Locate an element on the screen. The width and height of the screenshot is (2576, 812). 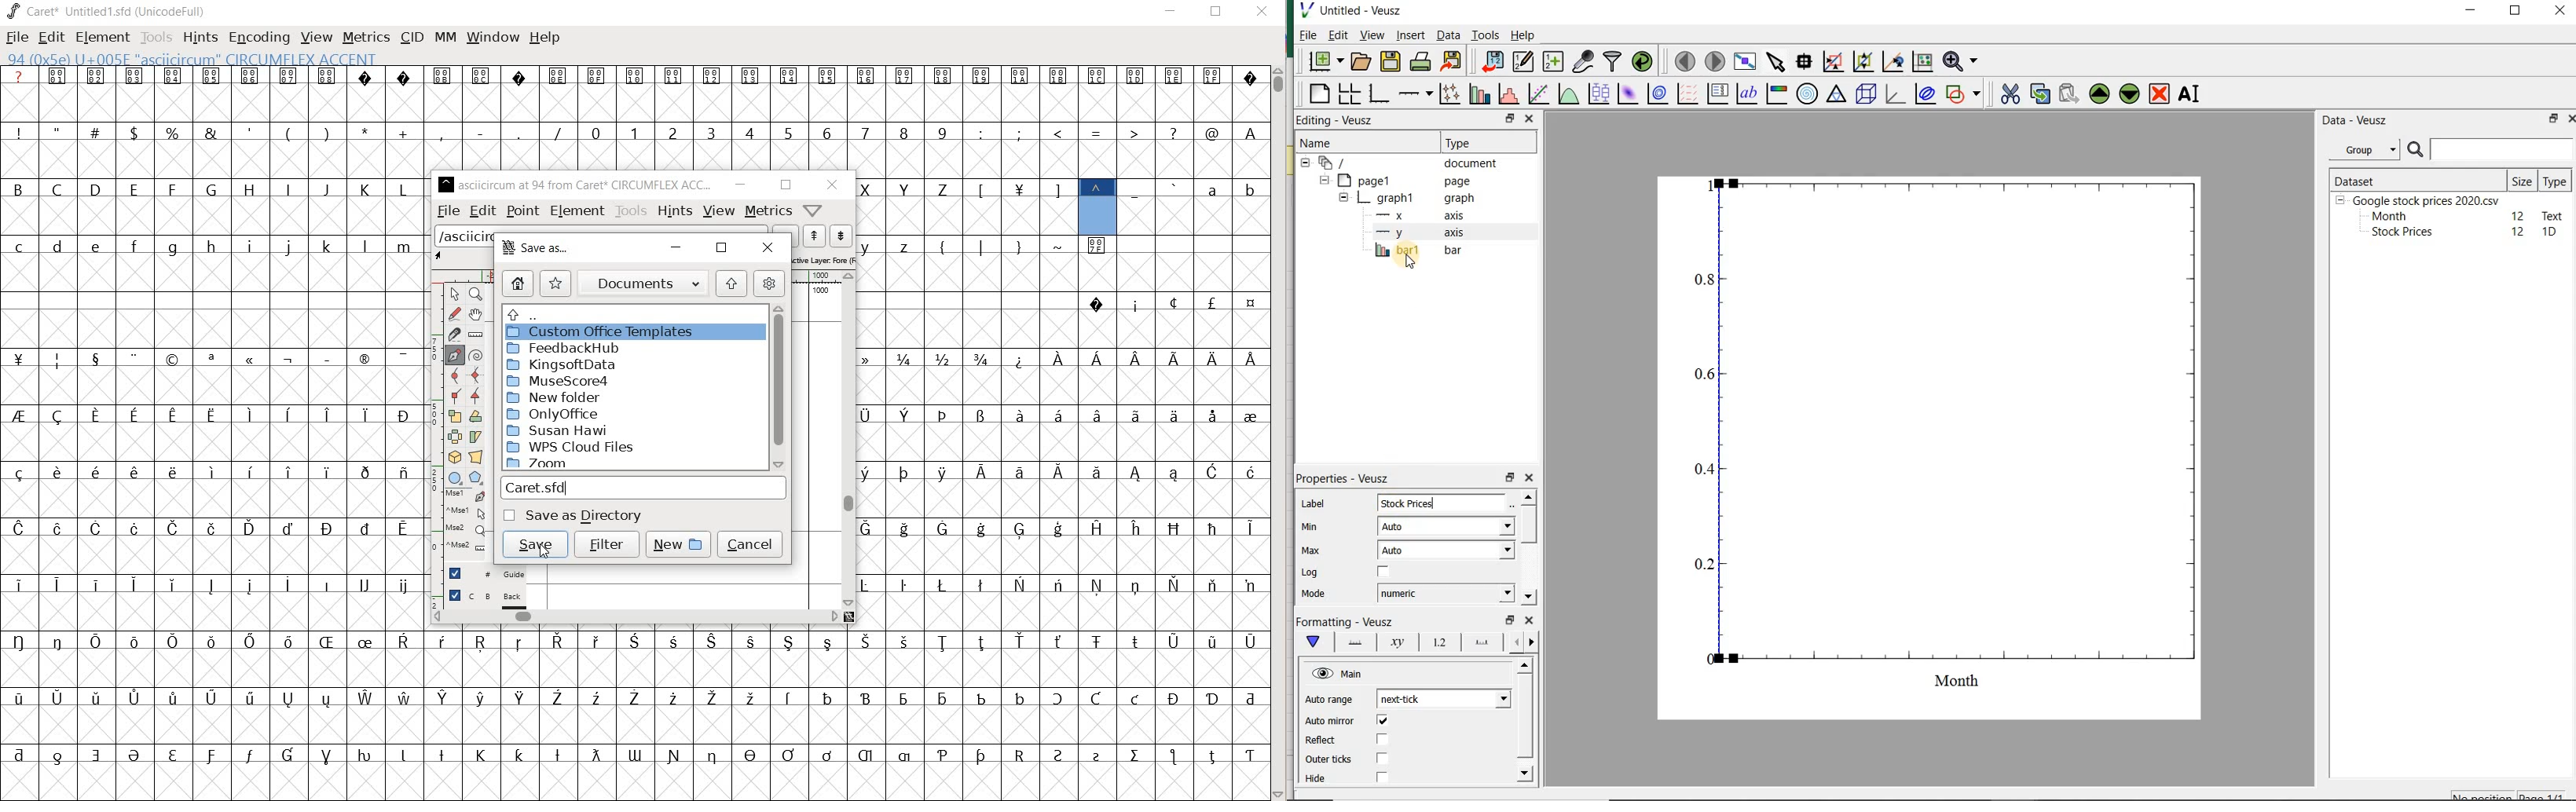
add a point, then drag out its control points is located at coordinates (453, 354).